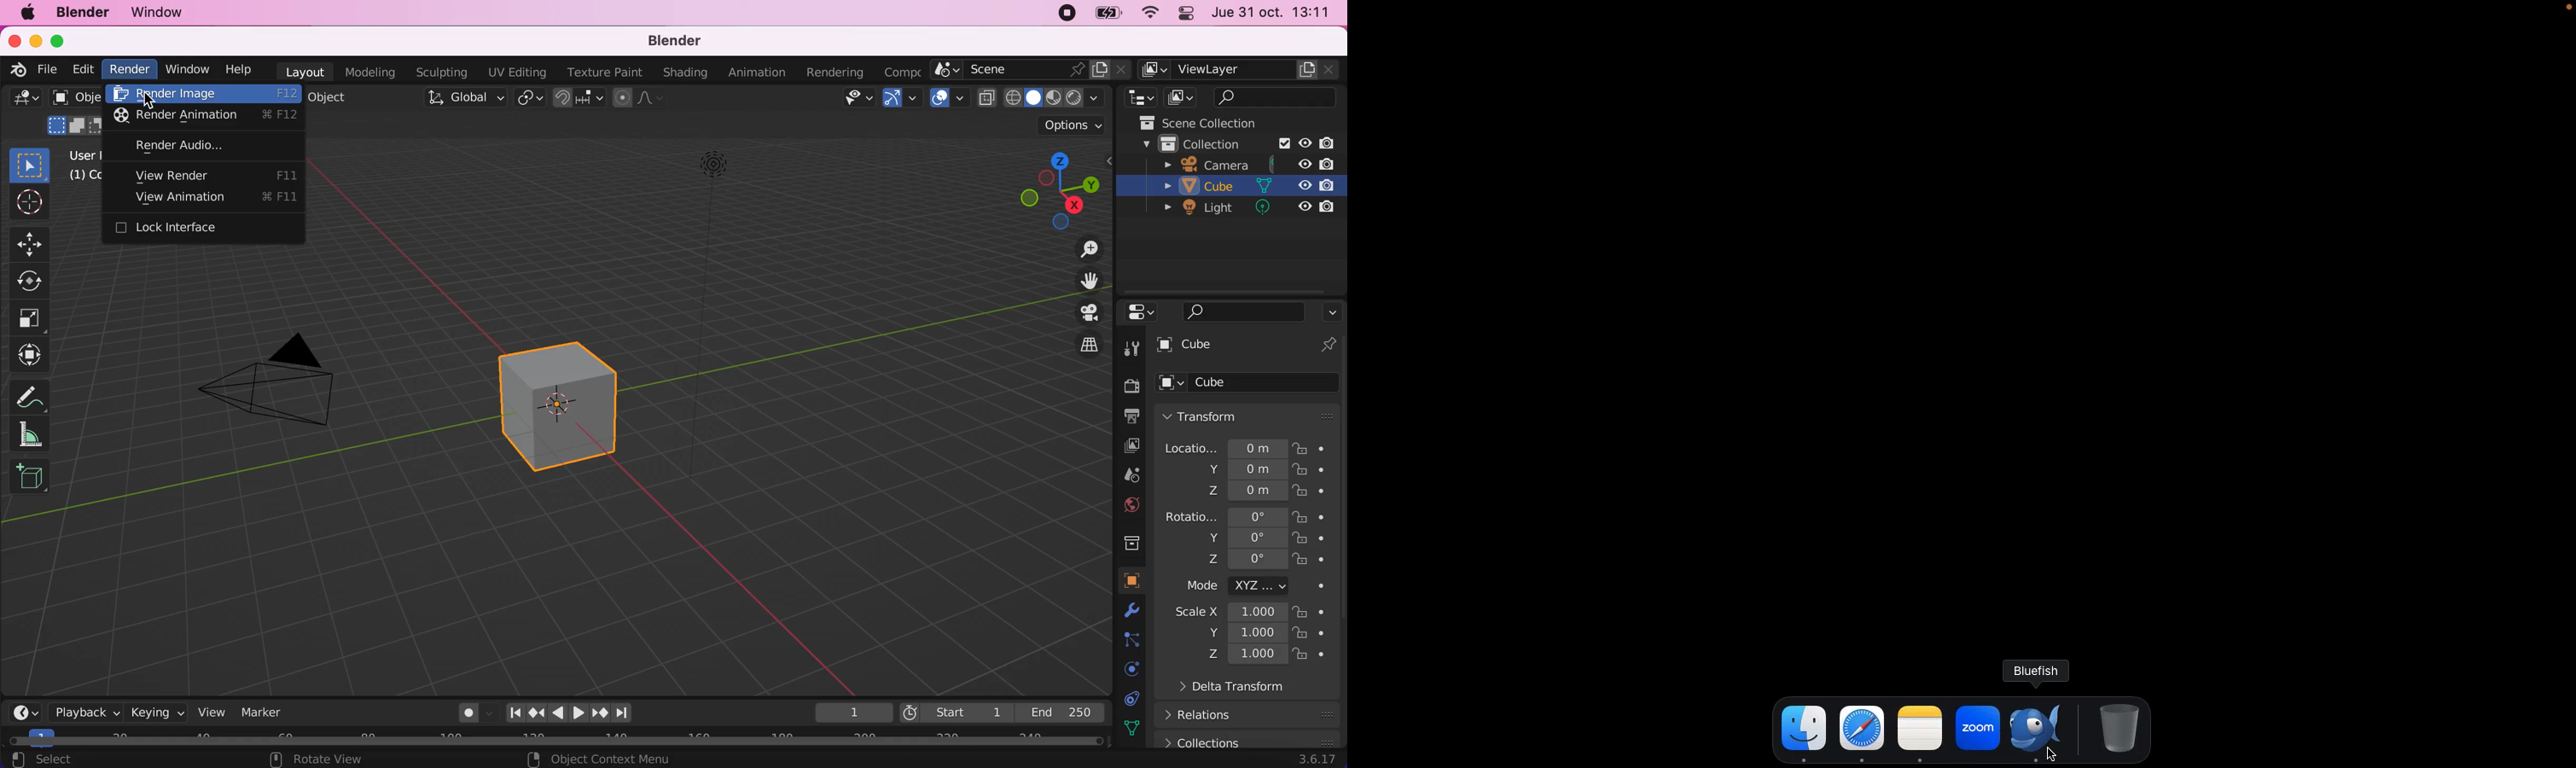 The image size is (2576, 784). What do you see at coordinates (202, 116) in the screenshot?
I see `render animation` at bounding box center [202, 116].